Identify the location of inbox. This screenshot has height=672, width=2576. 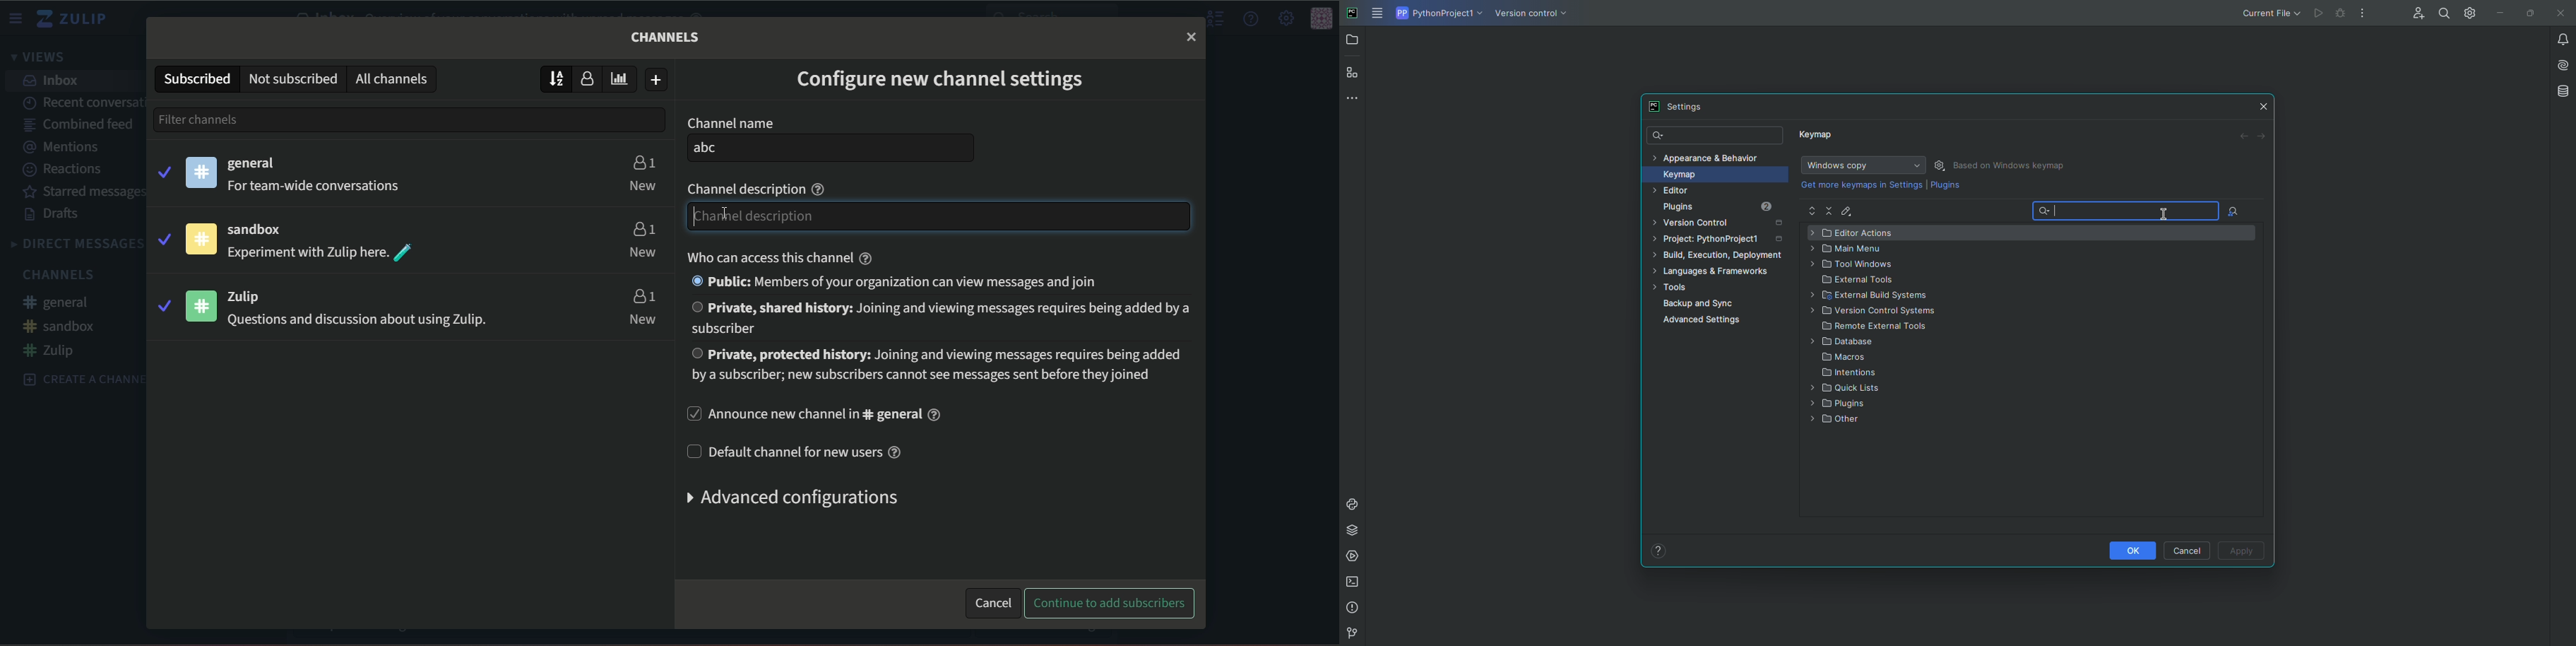
(53, 81).